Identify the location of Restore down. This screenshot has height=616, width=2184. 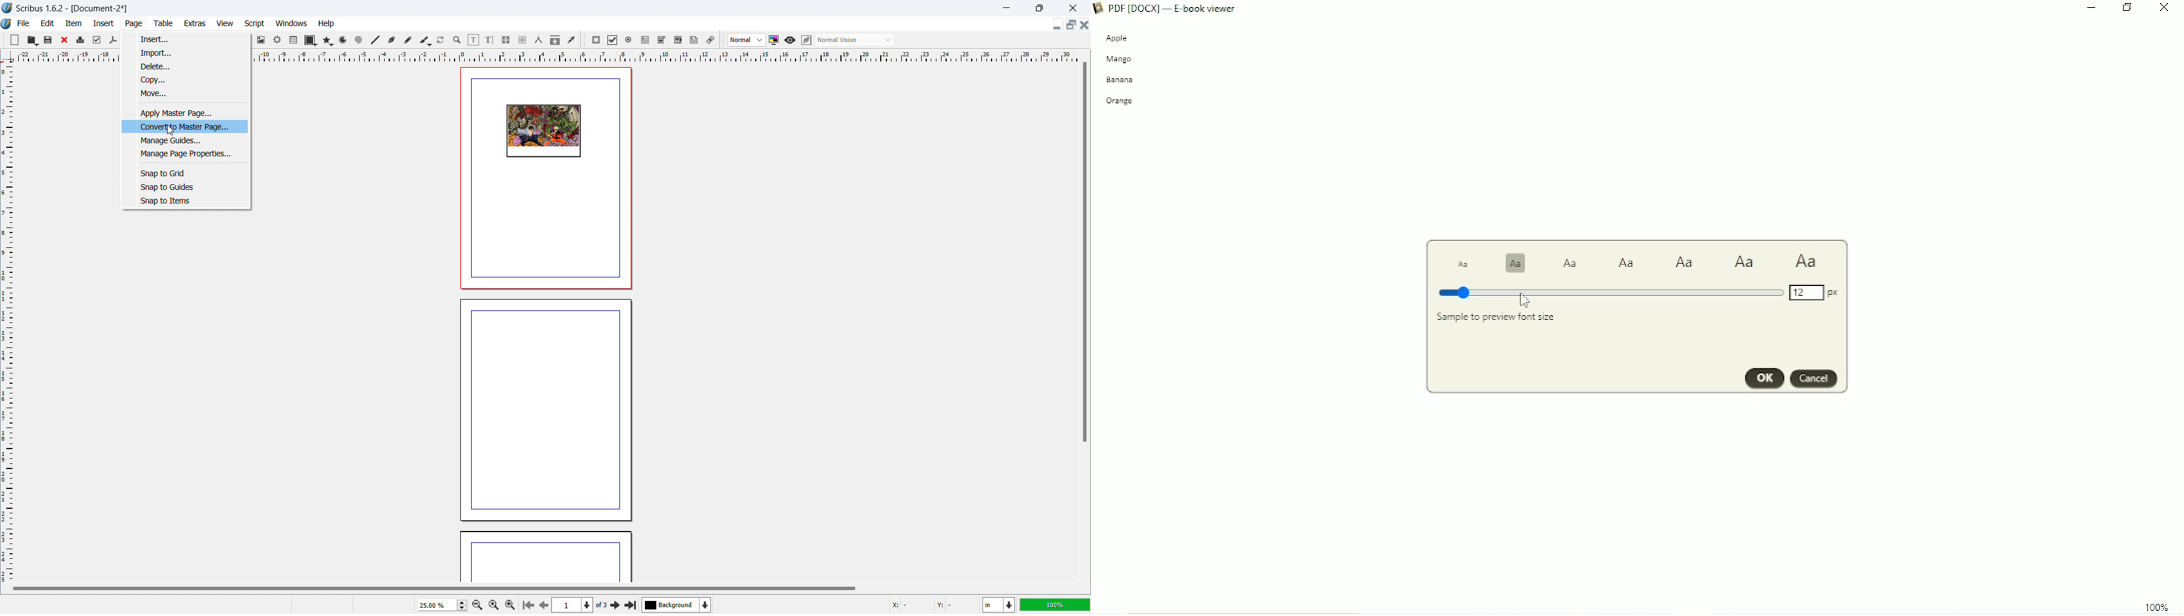
(2128, 8).